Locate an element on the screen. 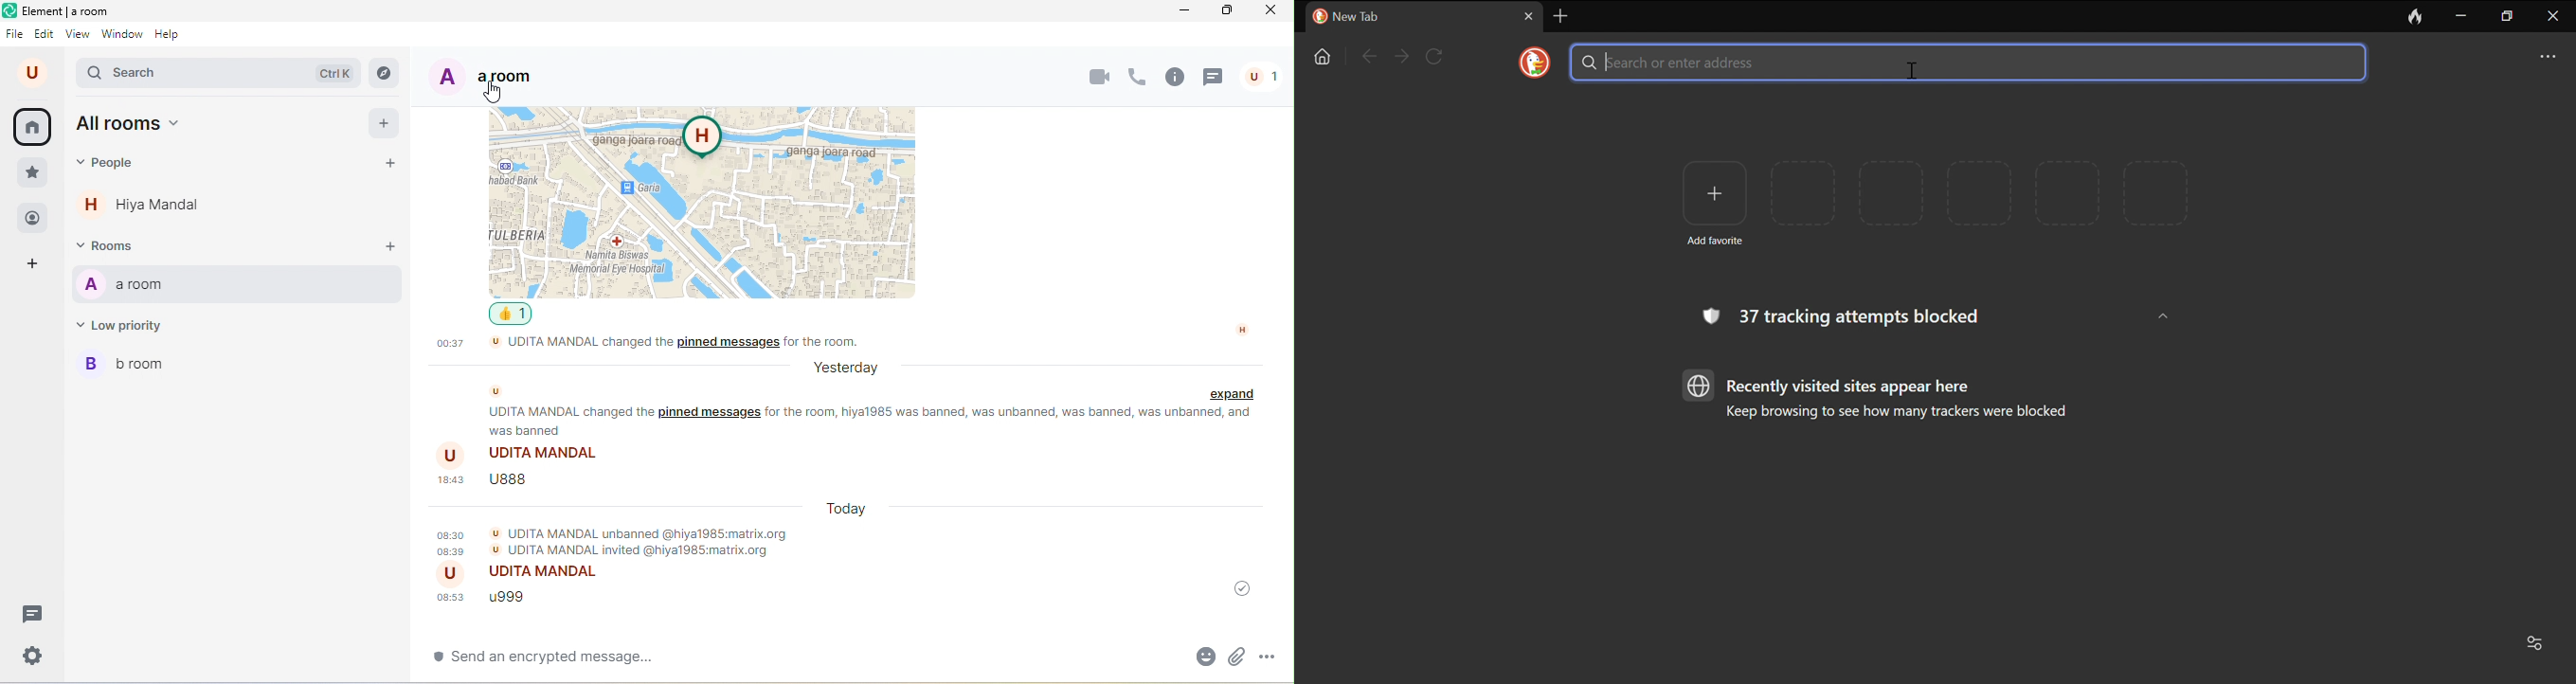 This screenshot has height=700, width=2576. udita mandal is located at coordinates (526, 575).